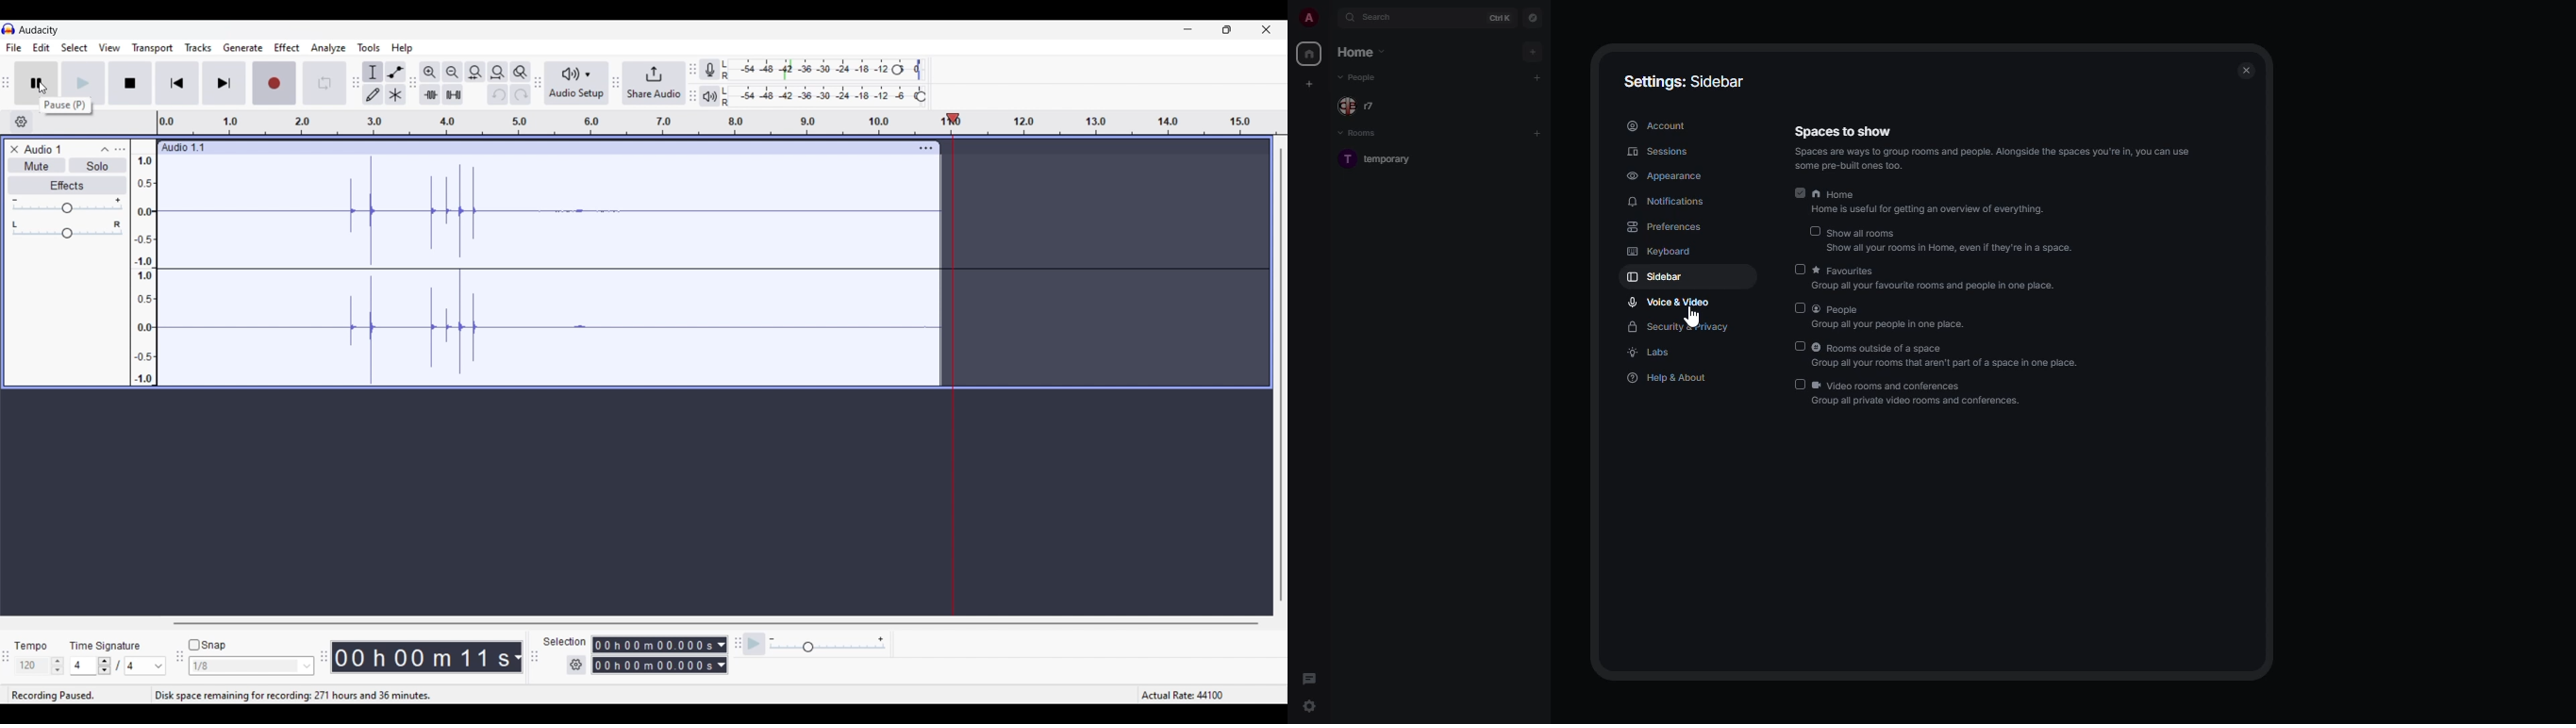 The image size is (2576, 728). What do you see at coordinates (1665, 174) in the screenshot?
I see `appearance` at bounding box center [1665, 174].